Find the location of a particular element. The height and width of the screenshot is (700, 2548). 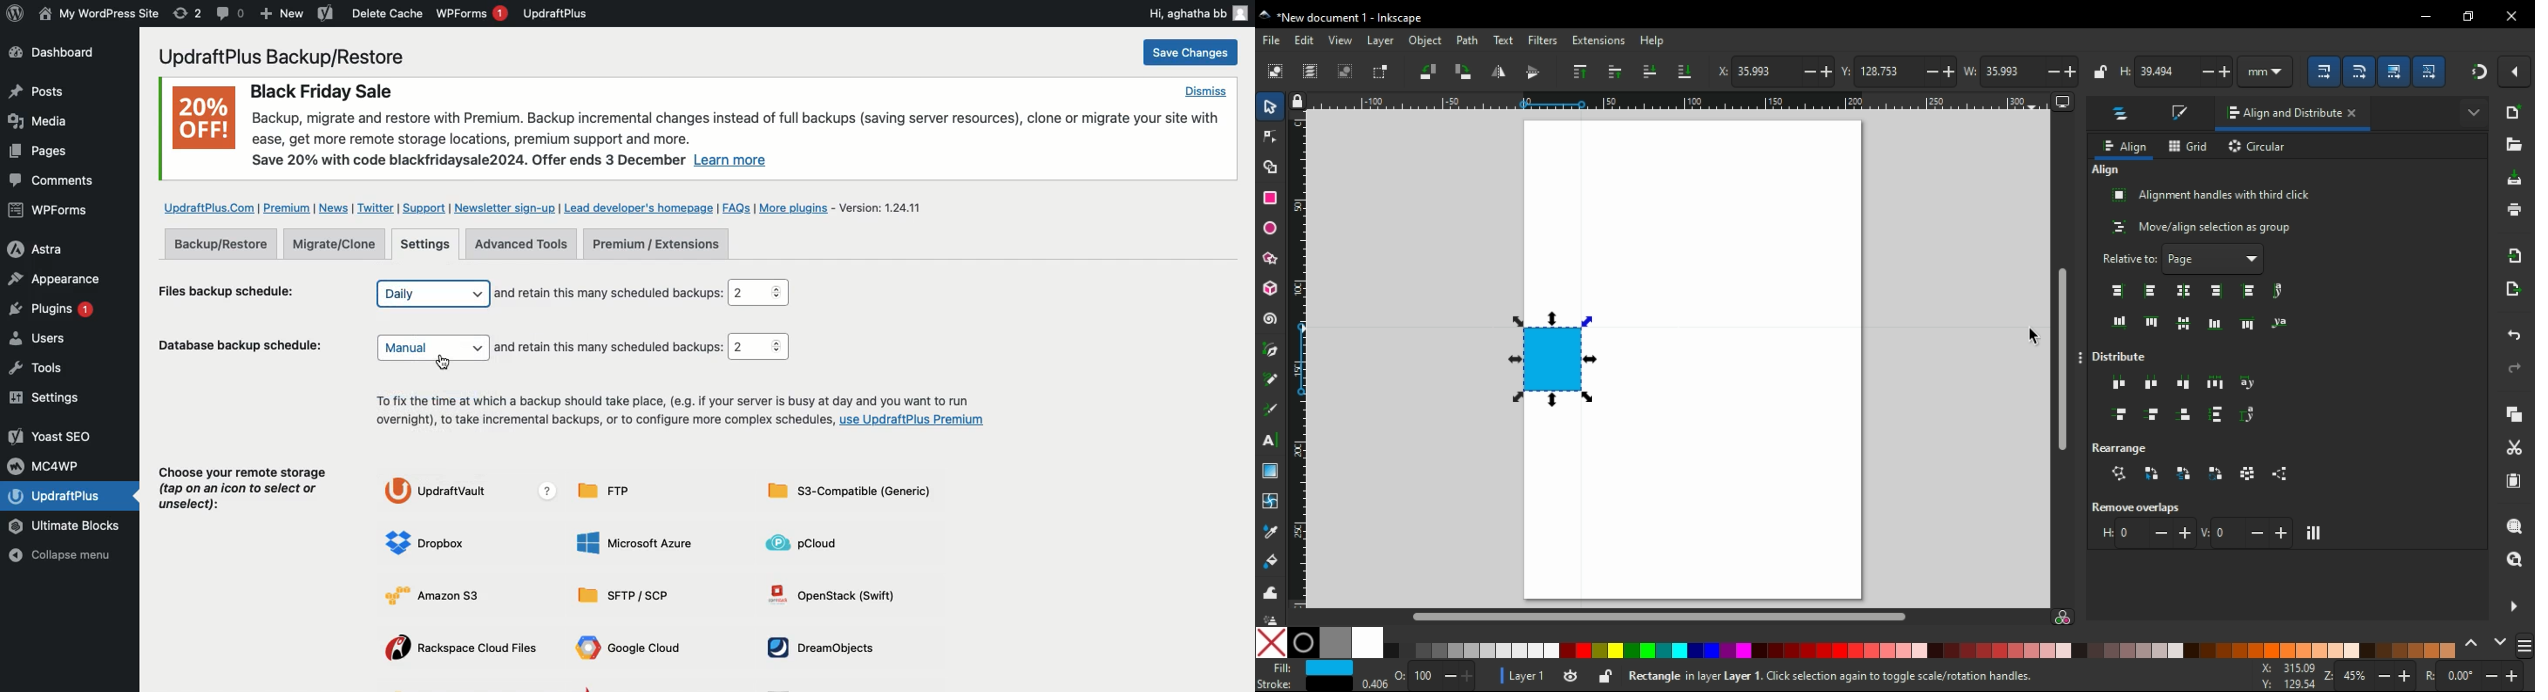

paint bucket tool is located at coordinates (1271, 561).